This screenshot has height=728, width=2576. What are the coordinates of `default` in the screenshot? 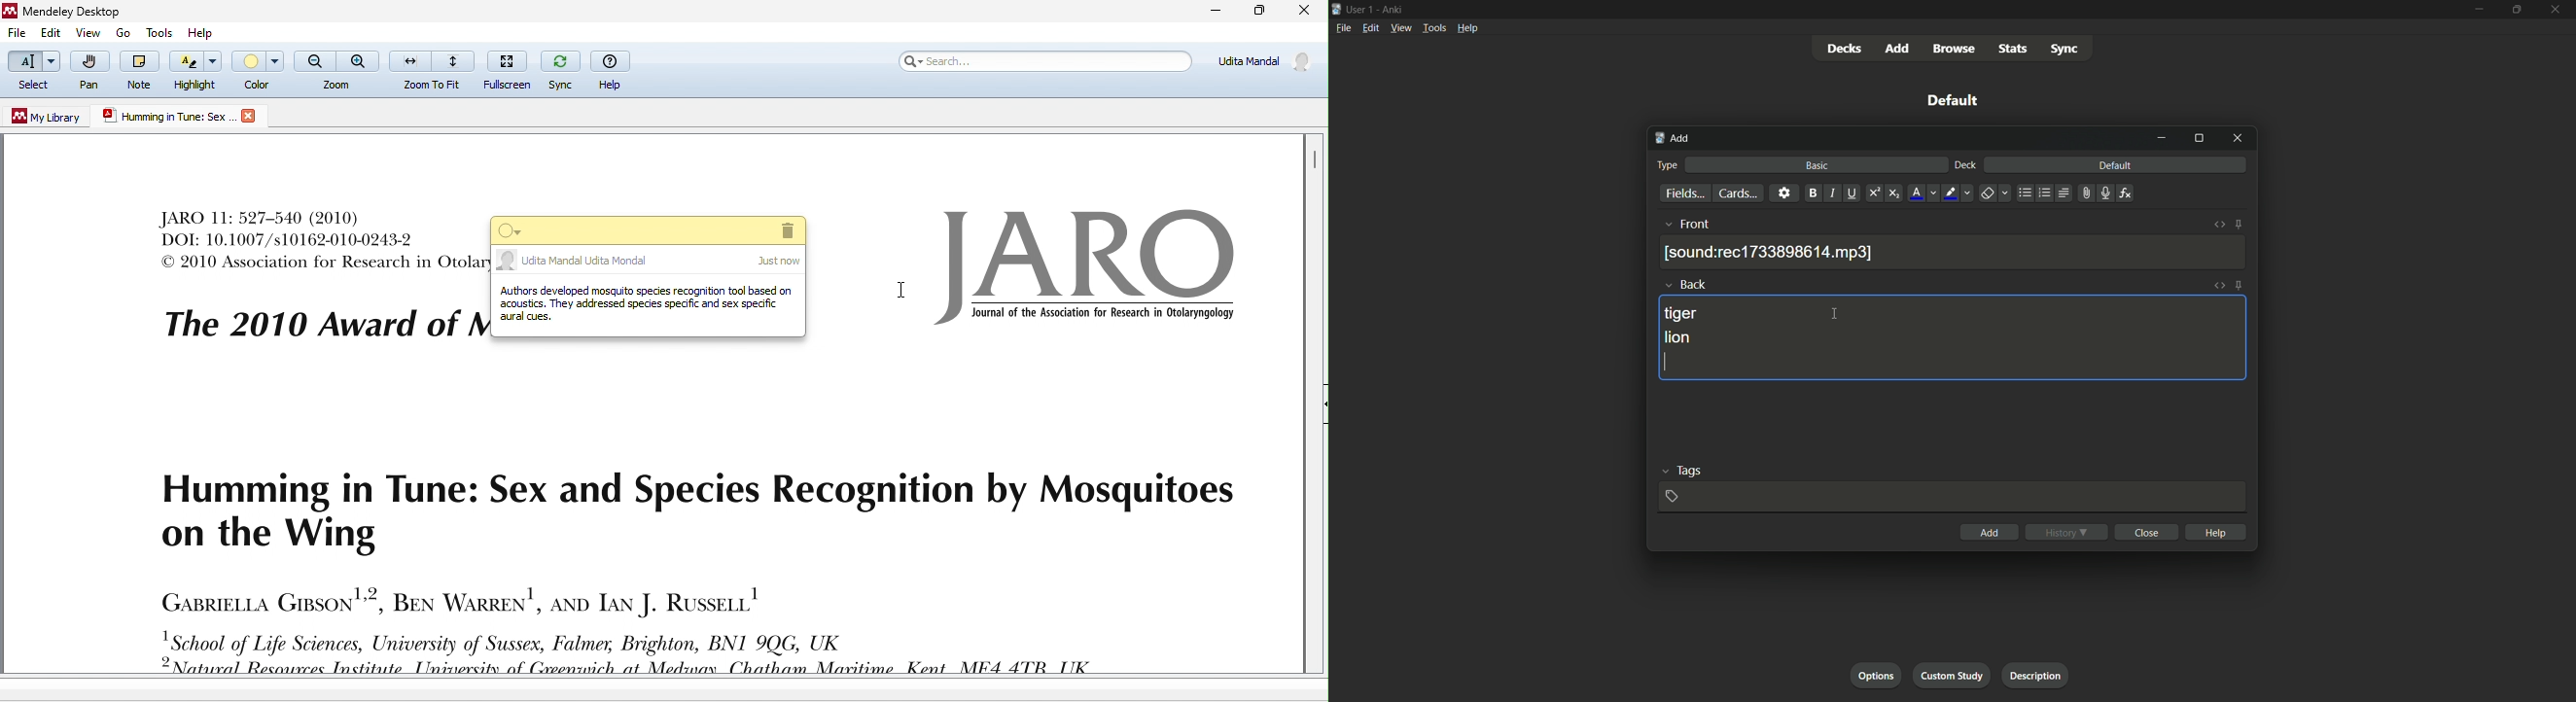 It's located at (2115, 166).